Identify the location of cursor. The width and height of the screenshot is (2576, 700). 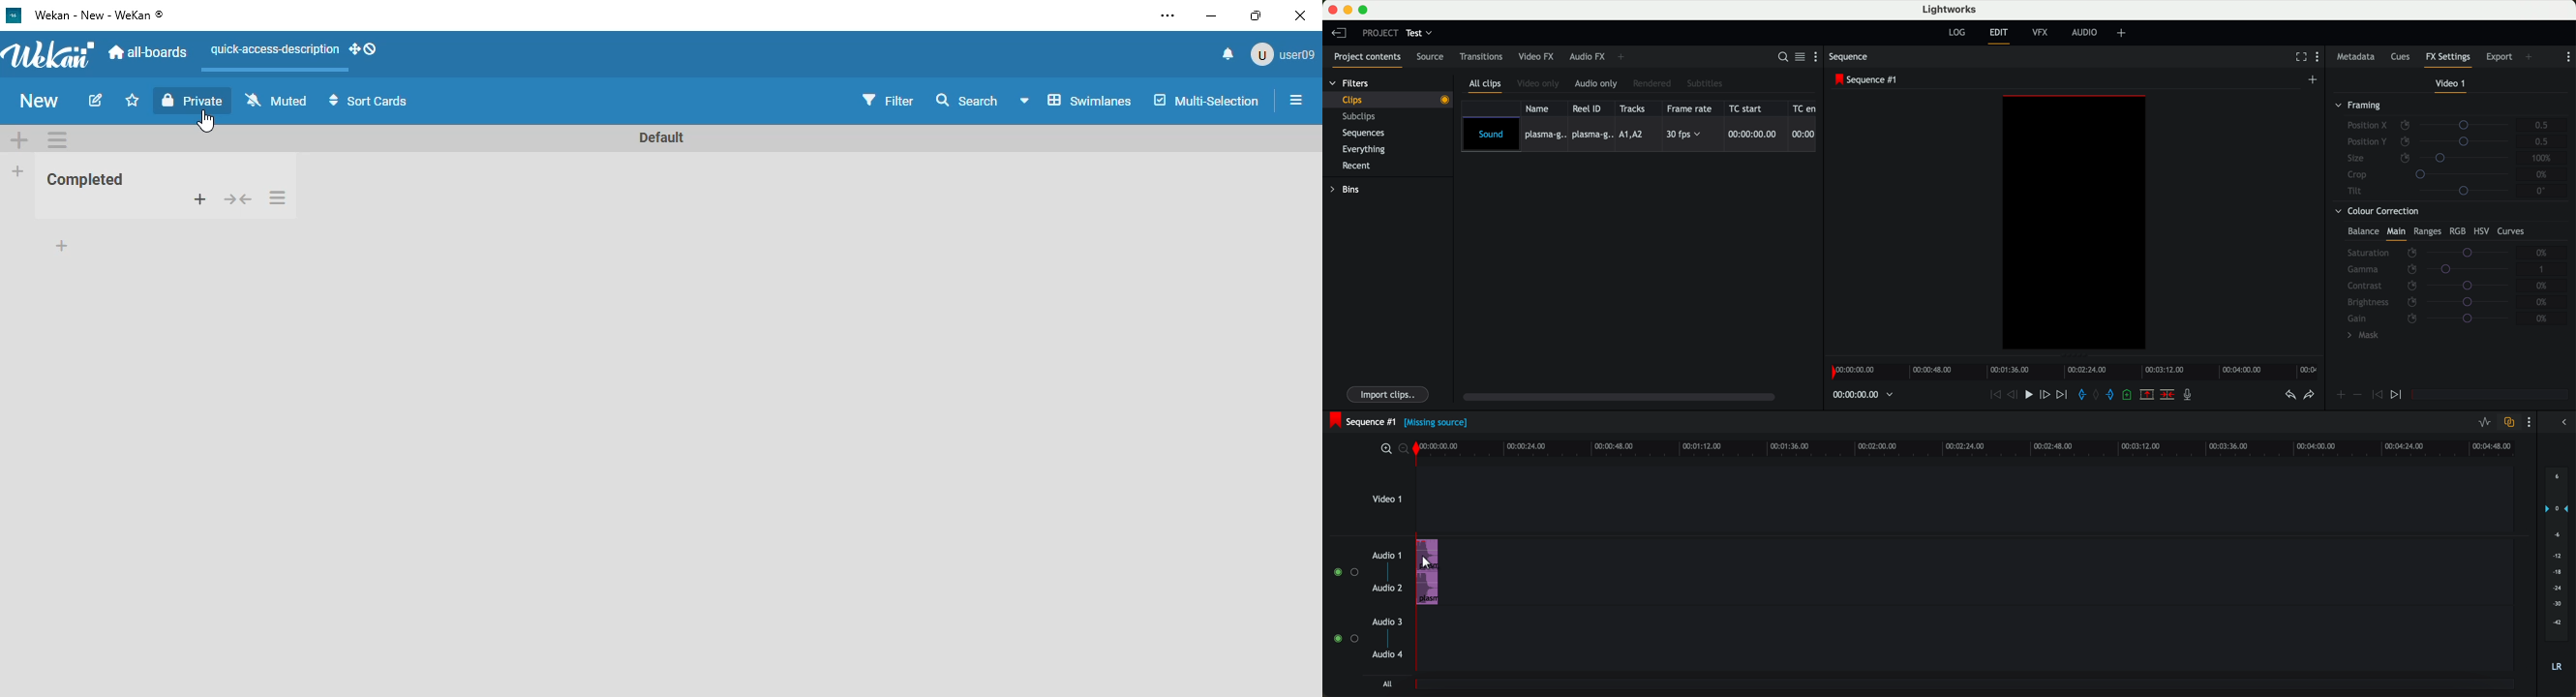
(1429, 563).